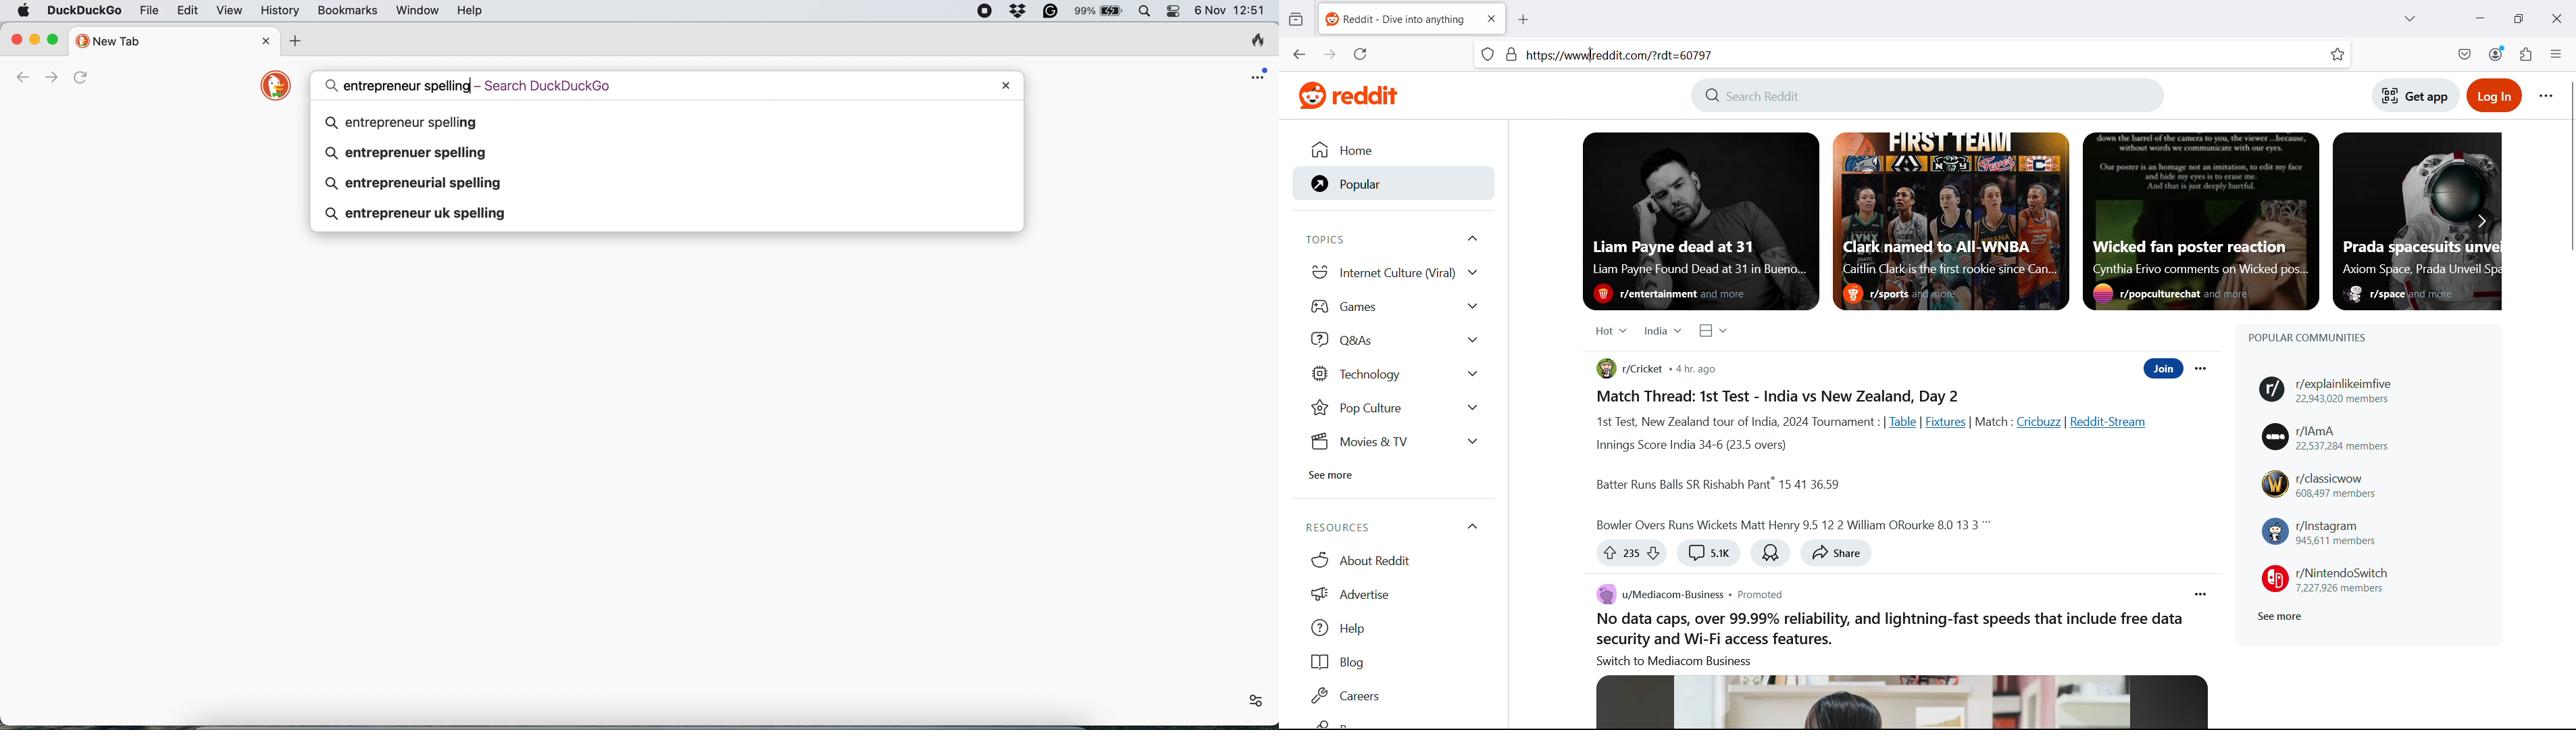 The height and width of the screenshot is (756, 2576). I want to click on url space, so click(1922, 55).